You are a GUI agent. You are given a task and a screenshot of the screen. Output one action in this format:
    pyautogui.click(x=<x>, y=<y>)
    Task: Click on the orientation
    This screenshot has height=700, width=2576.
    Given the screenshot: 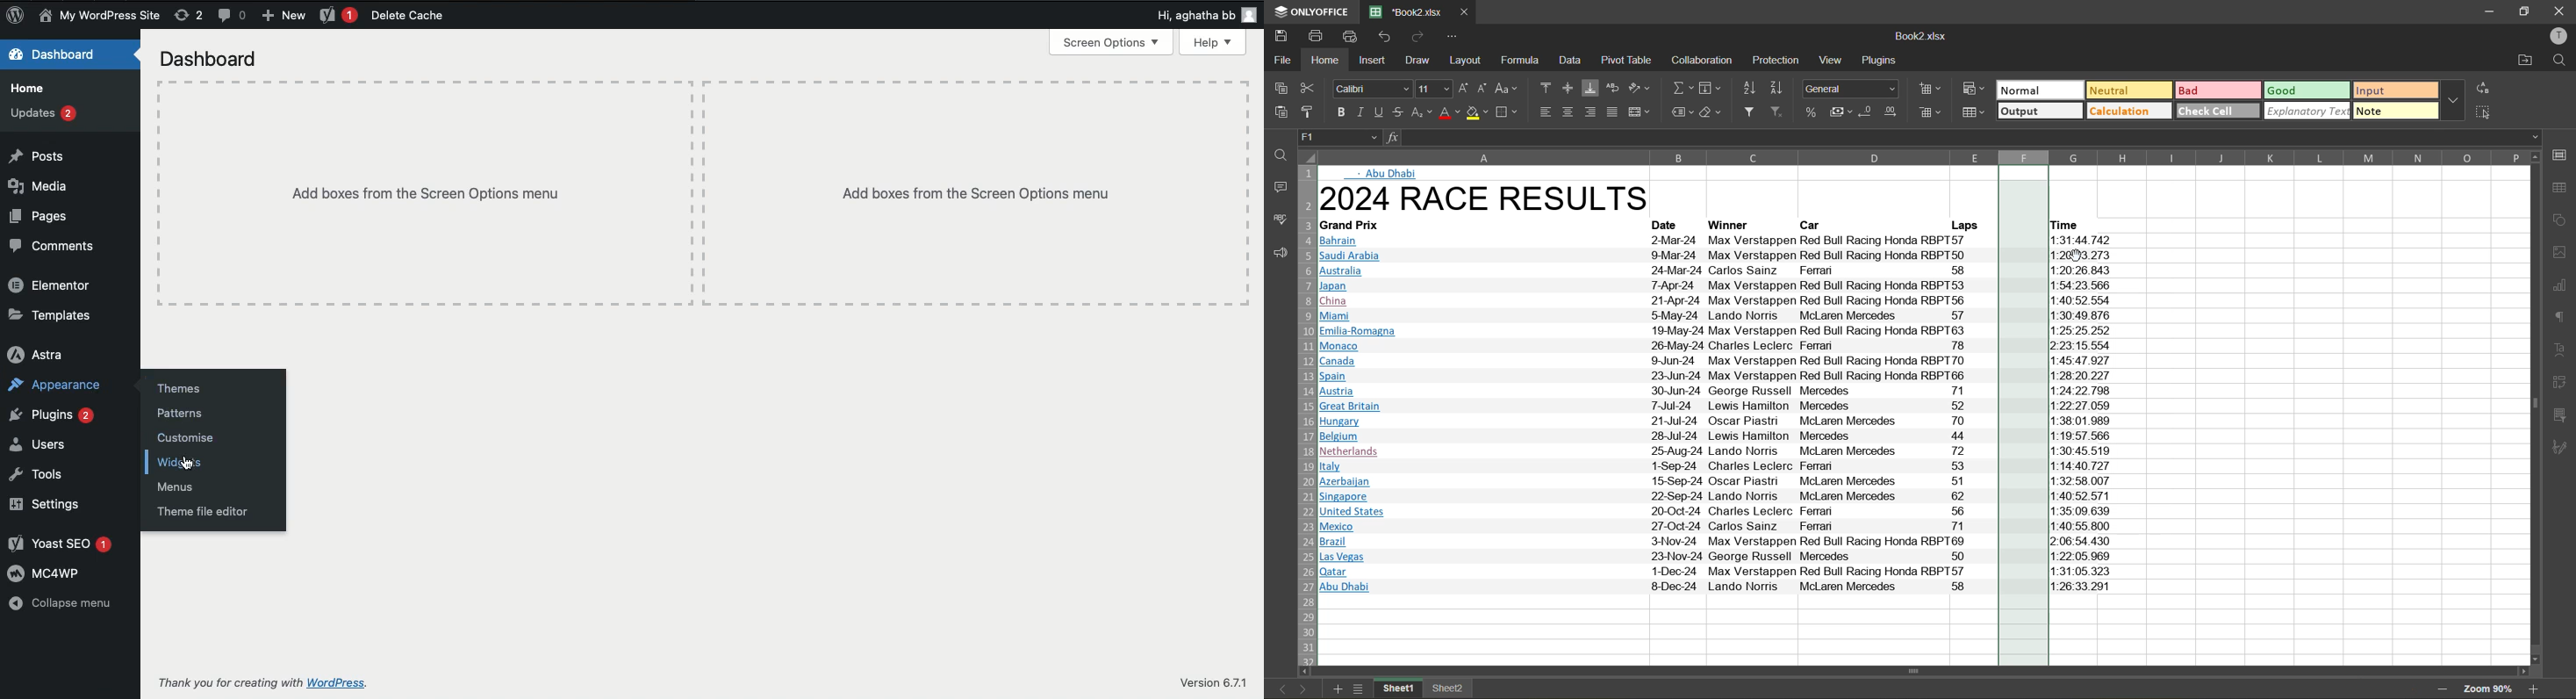 What is the action you would take?
    pyautogui.click(x=1641, y=88)
    